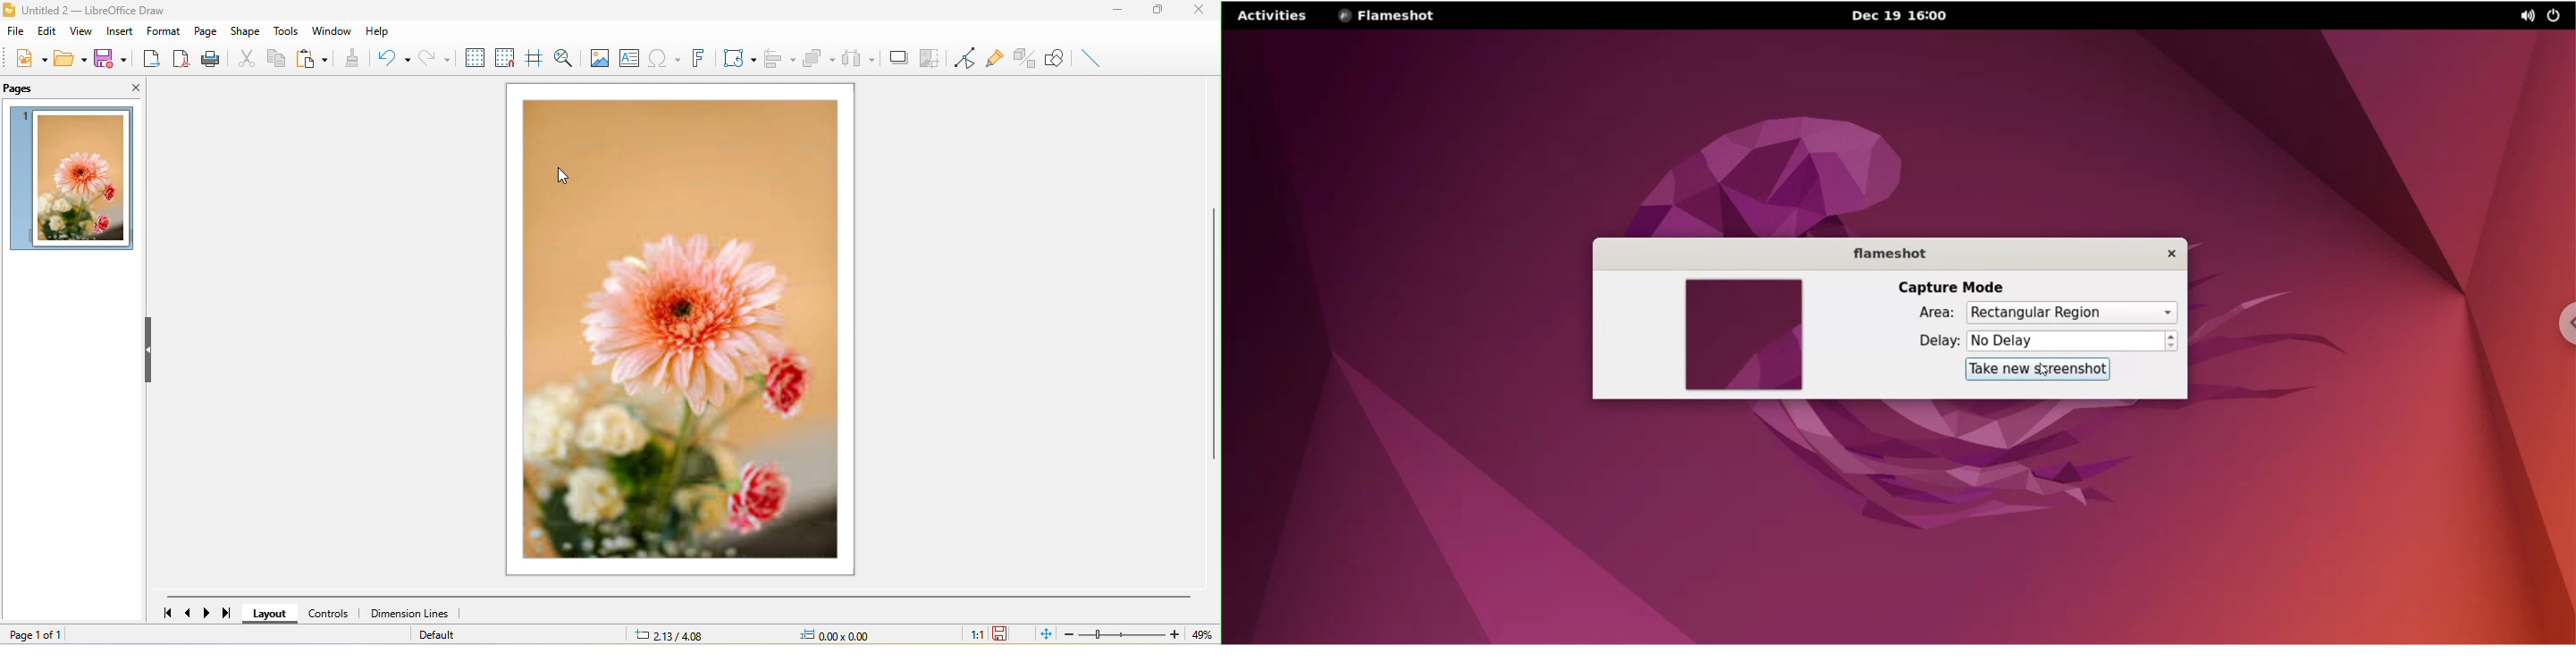 The width and height of the screenshot is (2576, 672). Describe the element at coordinates (123, 29) in the screenshot. I see `insert` at that location.